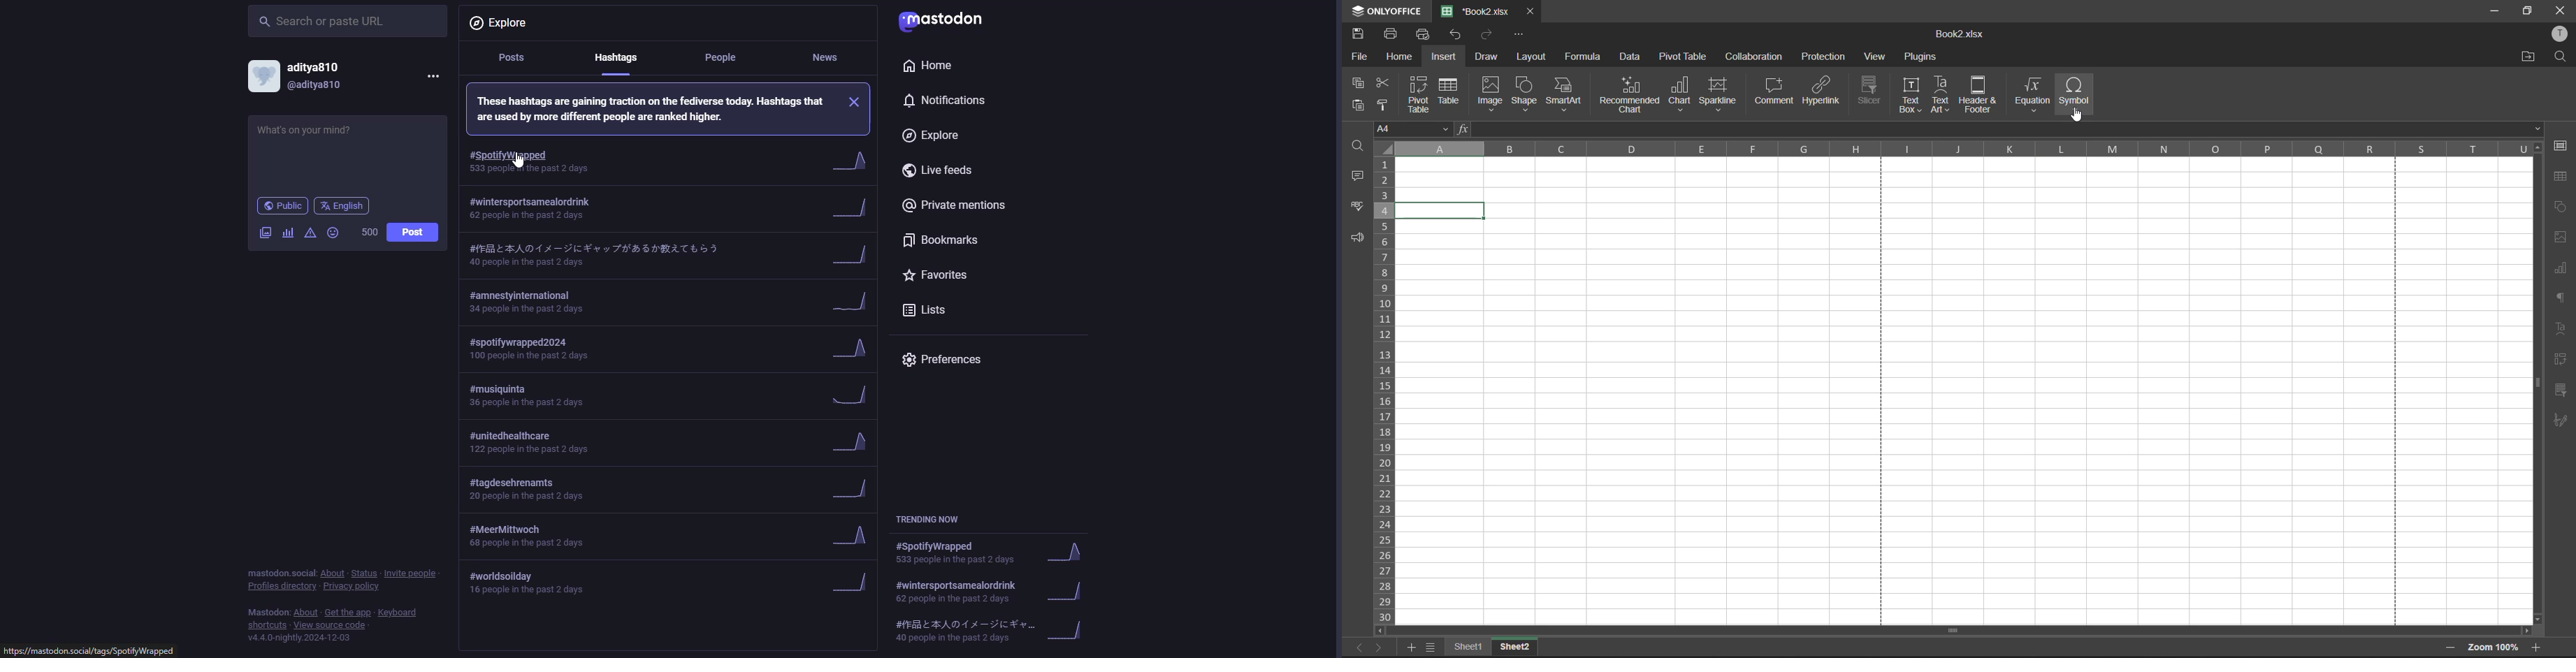 The height and width of the screenshot is (672, 2576). Describe the element at coordinates (844, 350) in the screenshot. I see `trend` at that location.